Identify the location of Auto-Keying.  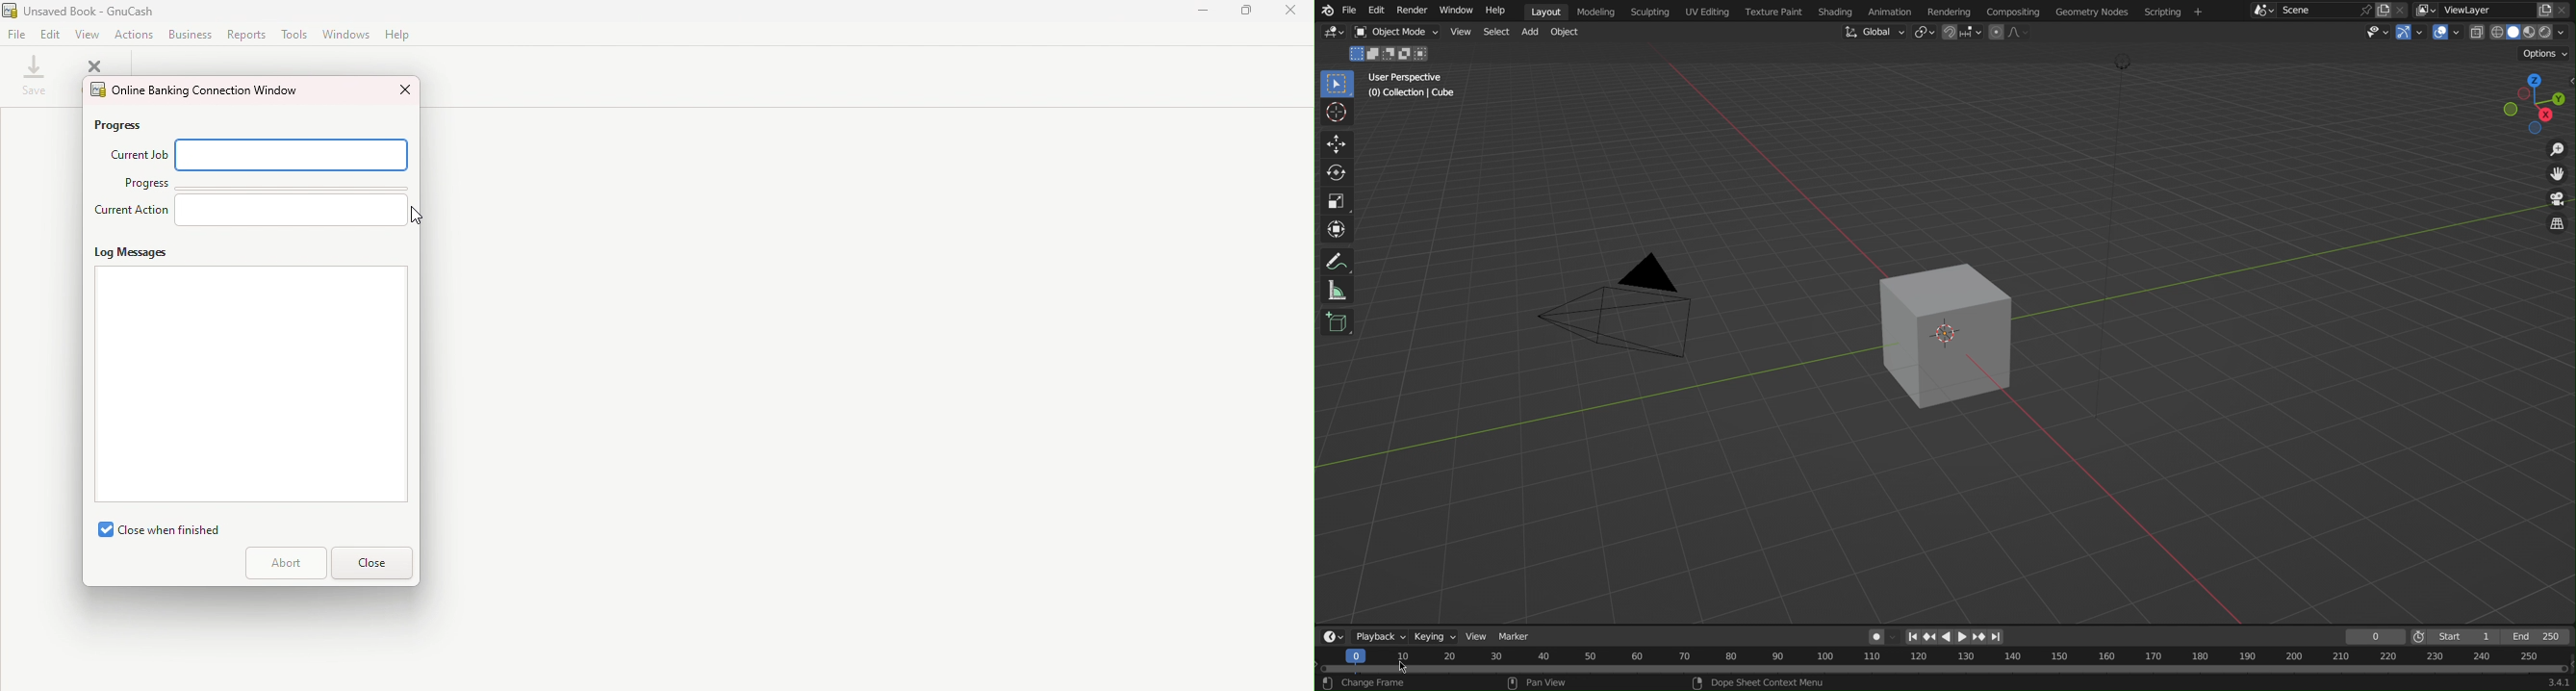
(1879, 636).